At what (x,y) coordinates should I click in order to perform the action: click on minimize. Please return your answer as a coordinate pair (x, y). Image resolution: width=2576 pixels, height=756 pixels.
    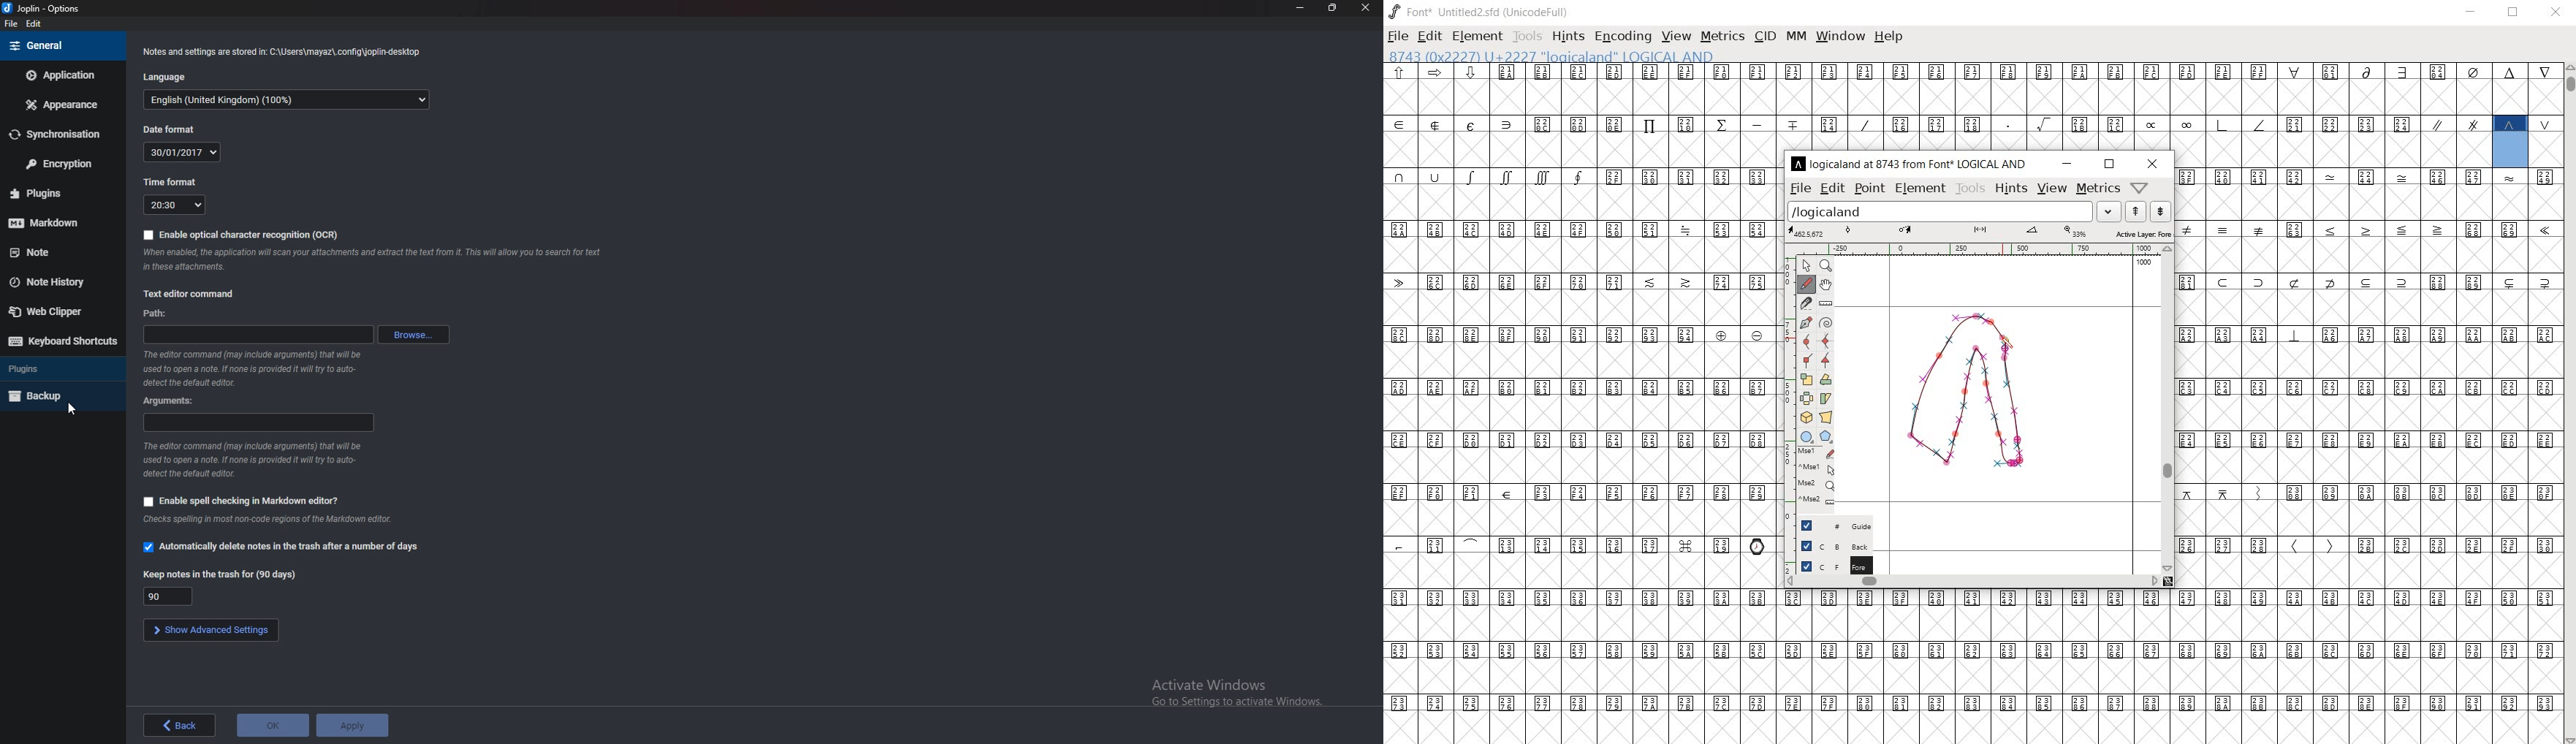
    Looking at the image, I should click on (2473, 13).